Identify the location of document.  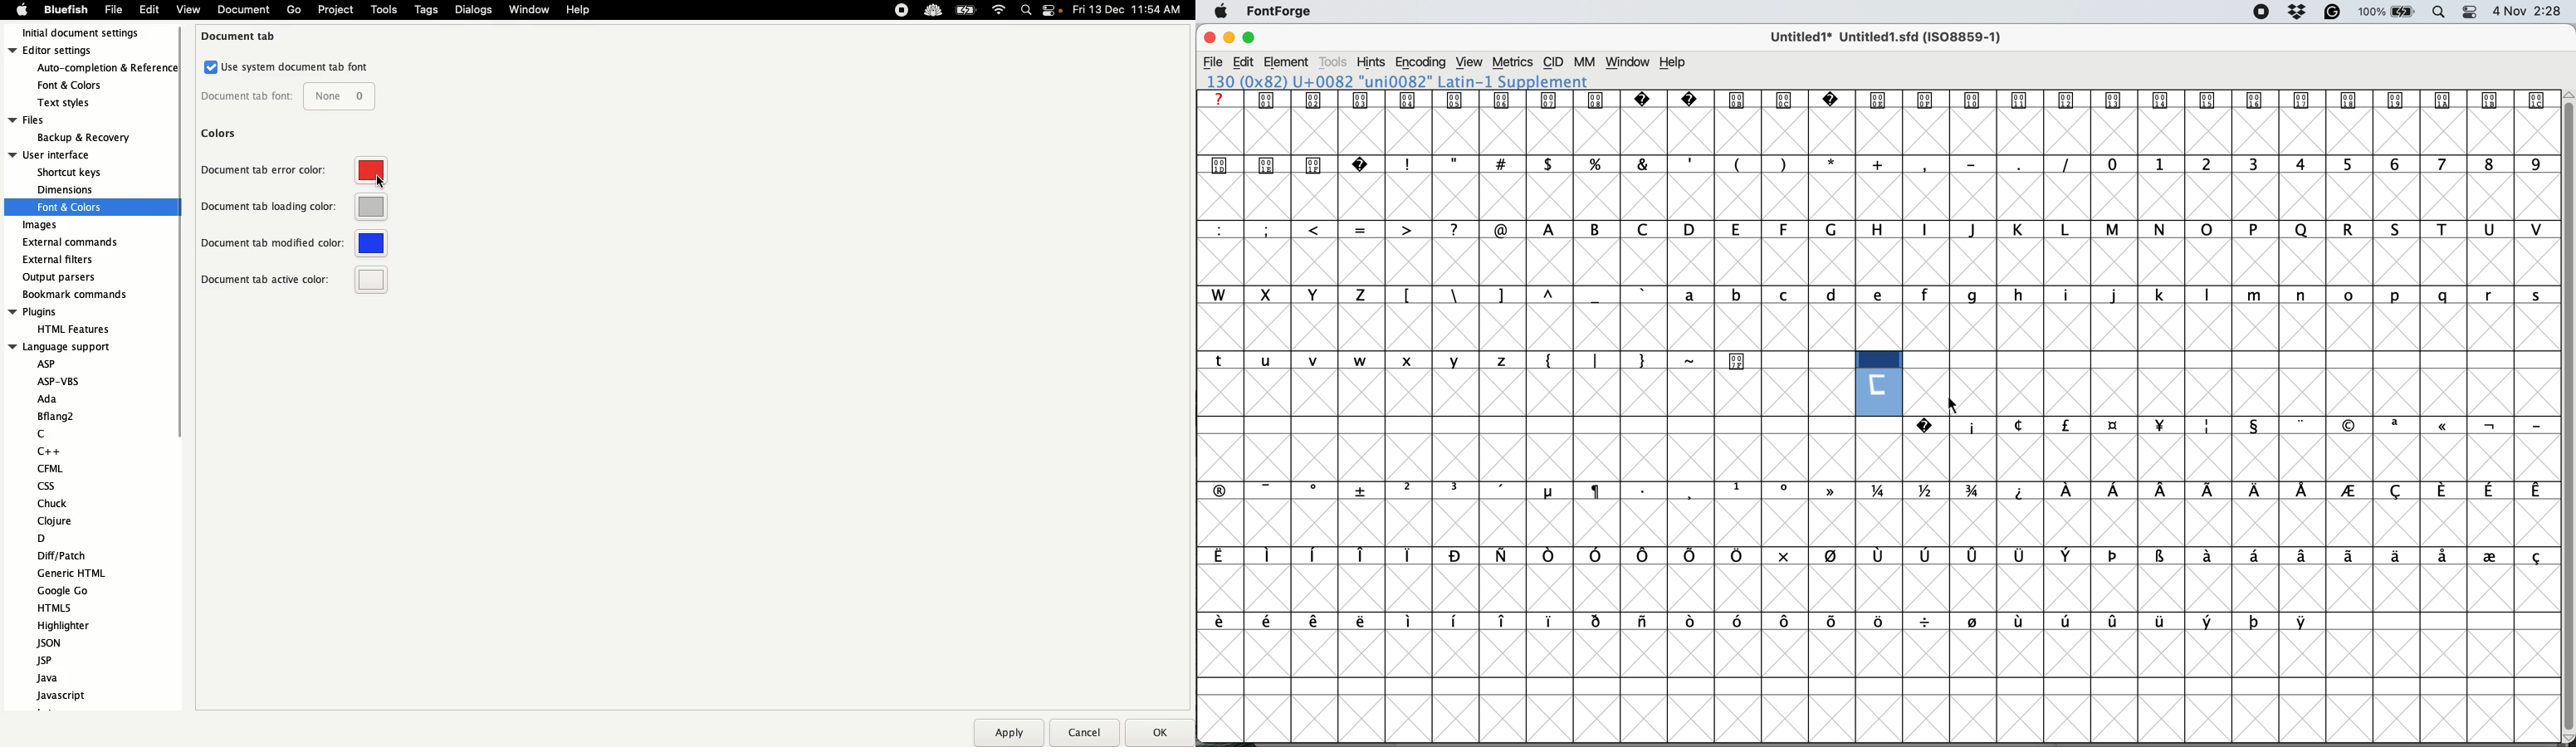
(242, 11).